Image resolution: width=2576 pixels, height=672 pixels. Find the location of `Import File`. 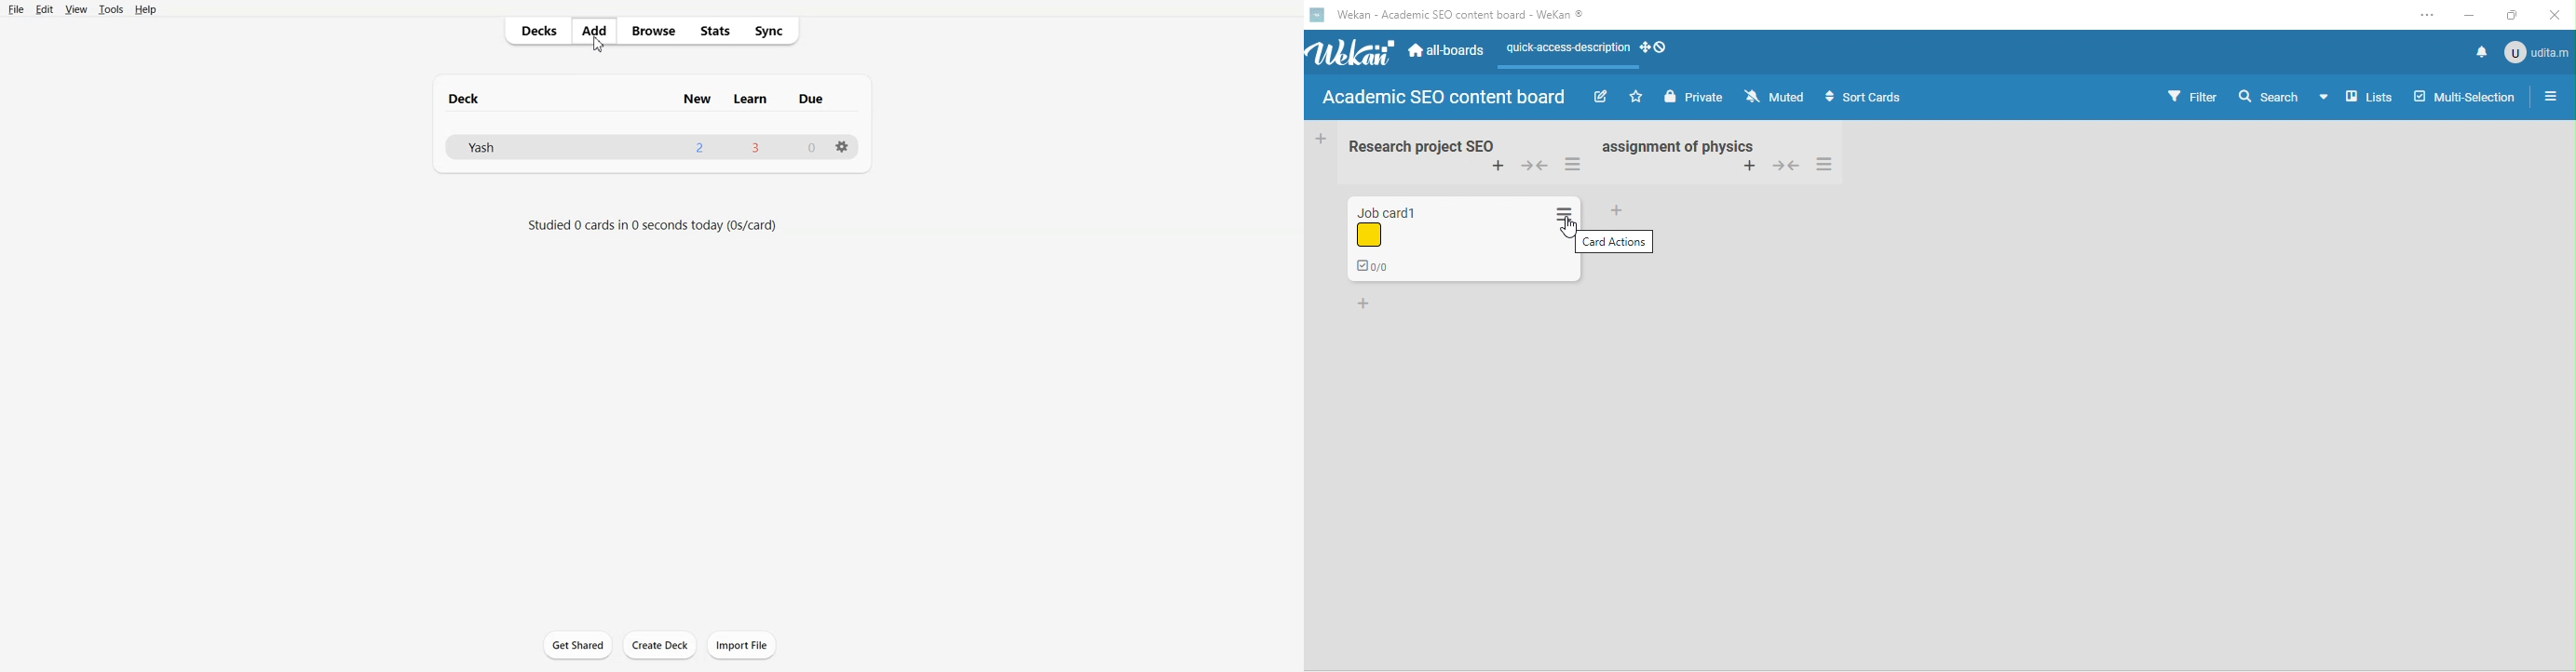

Import File is located at coordinates (742, 645).